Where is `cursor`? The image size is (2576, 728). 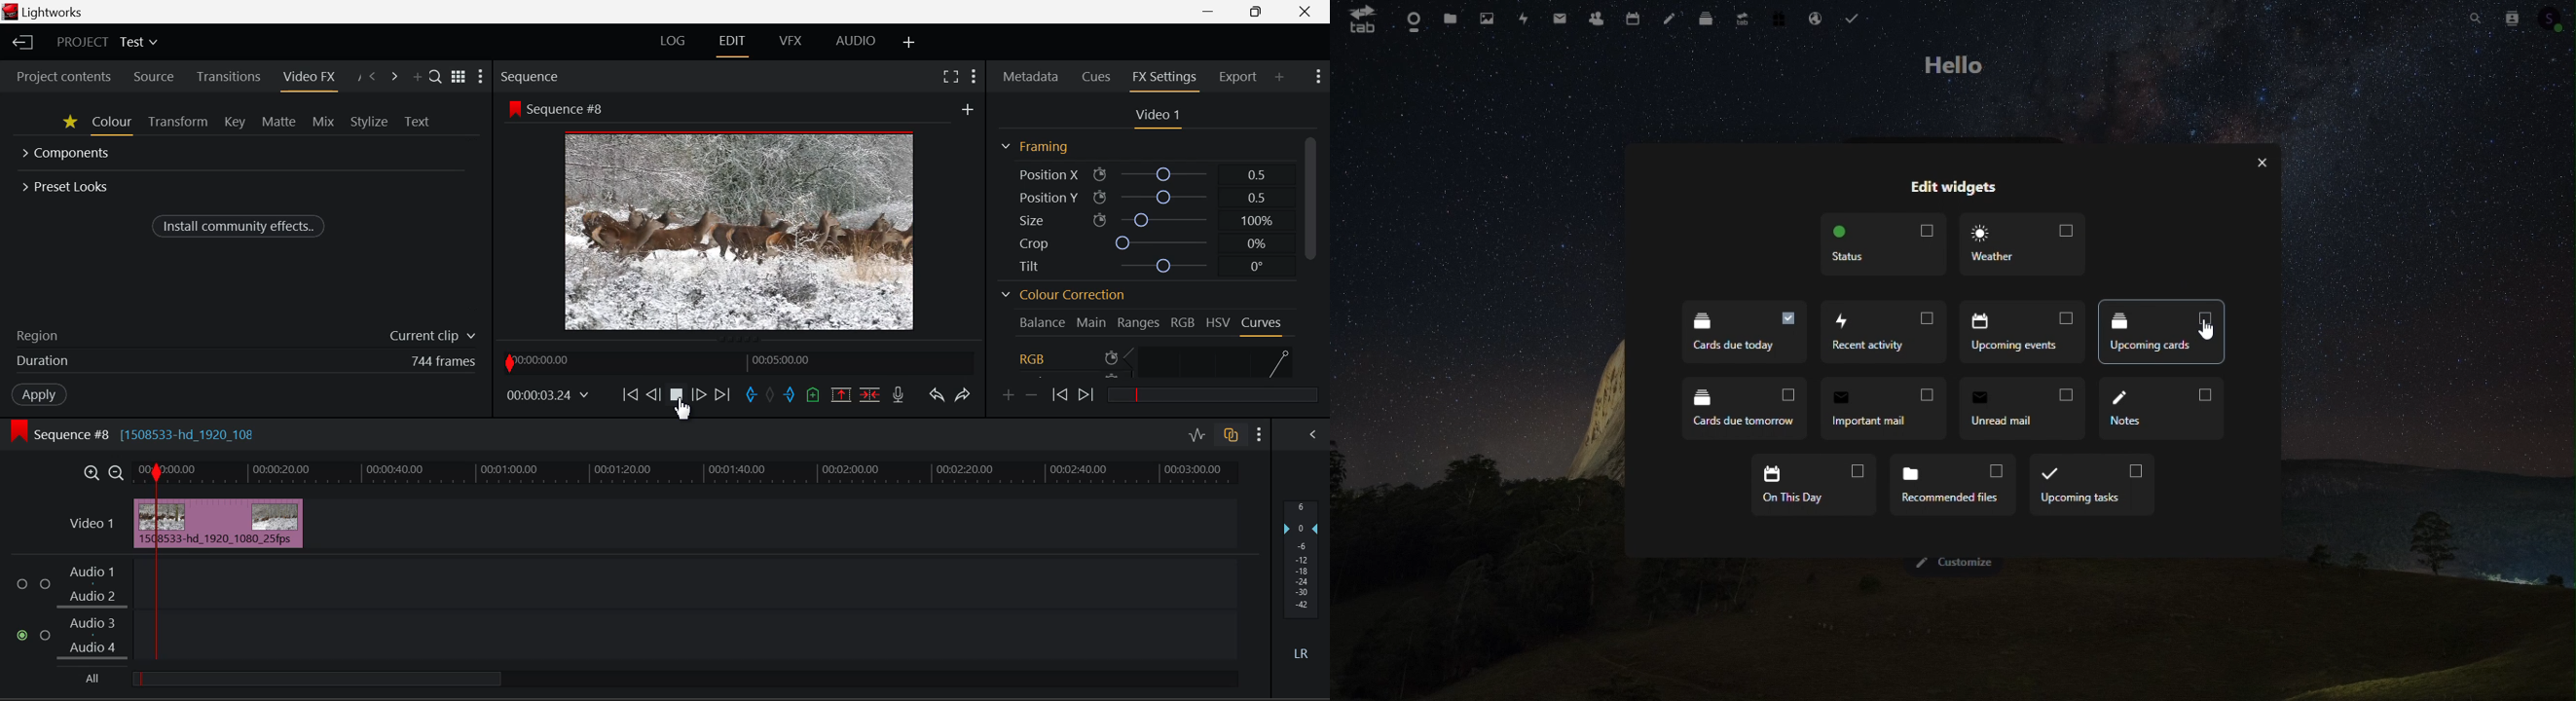
cursor is located at coordinates (2206, 333).